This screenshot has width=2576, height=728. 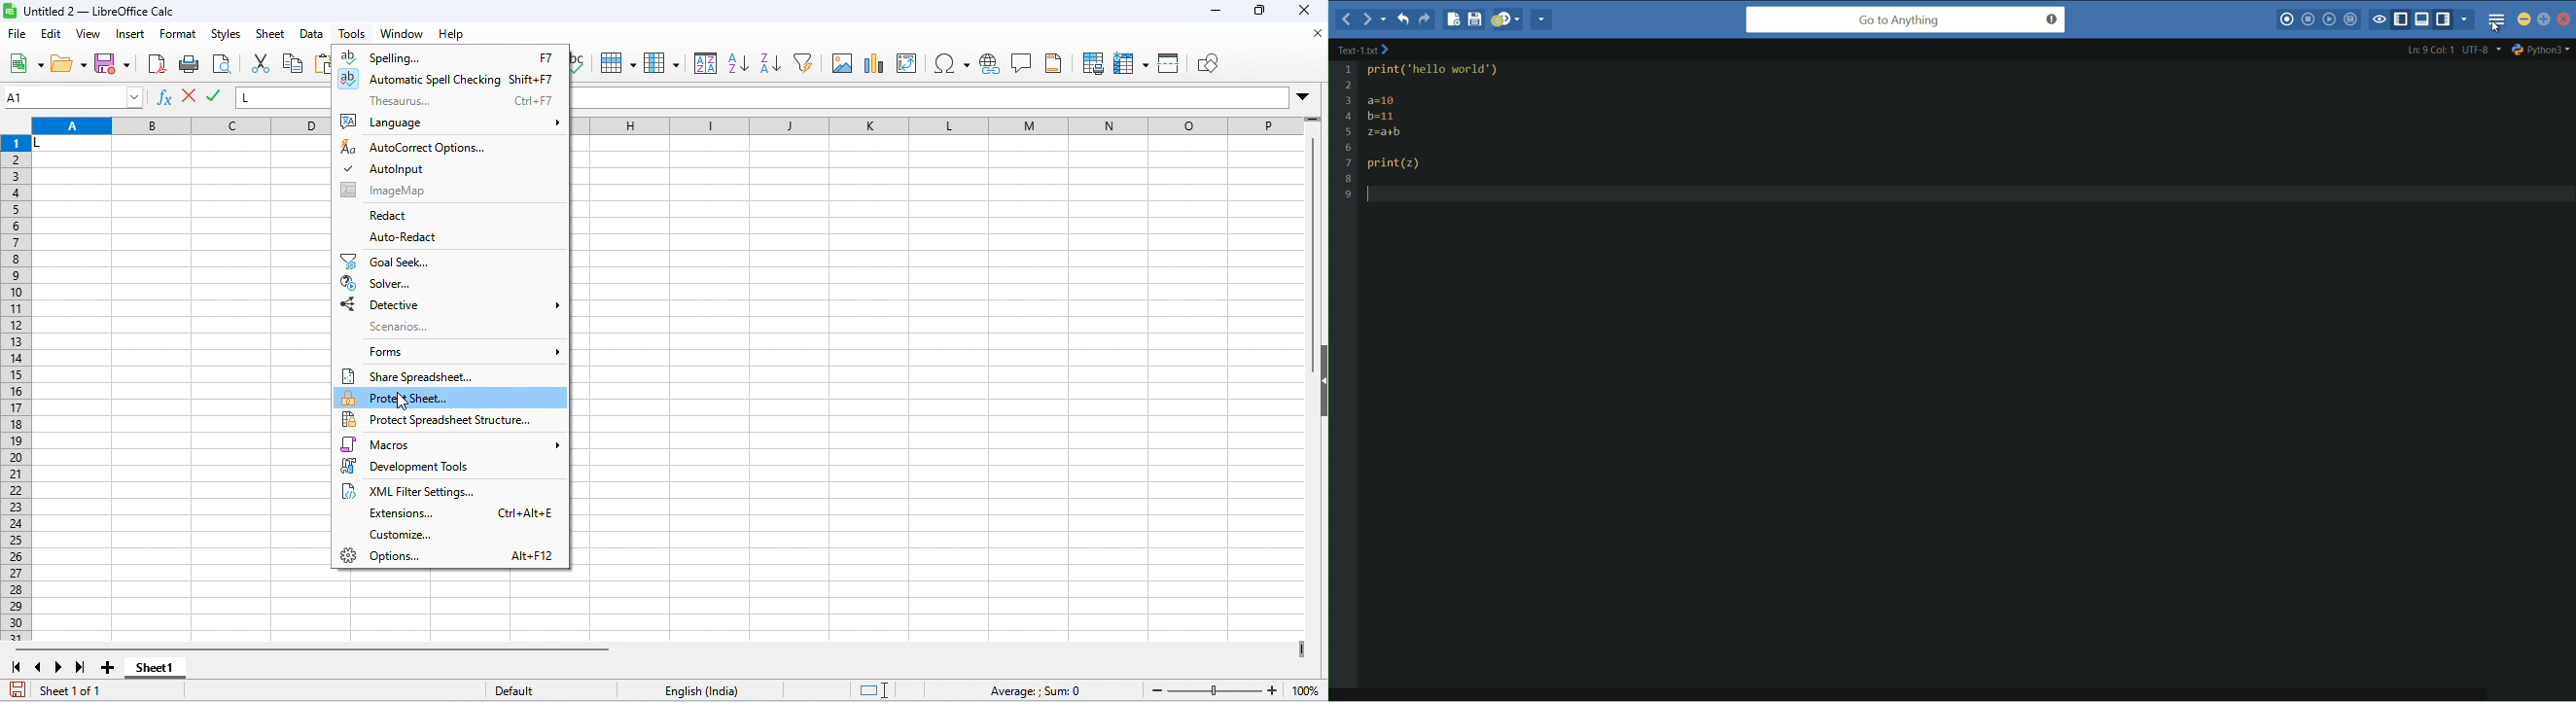 What do you see at coordinates (876, 690) in the screenshot?
I see `standard selection` at bounding box center [876, 690].